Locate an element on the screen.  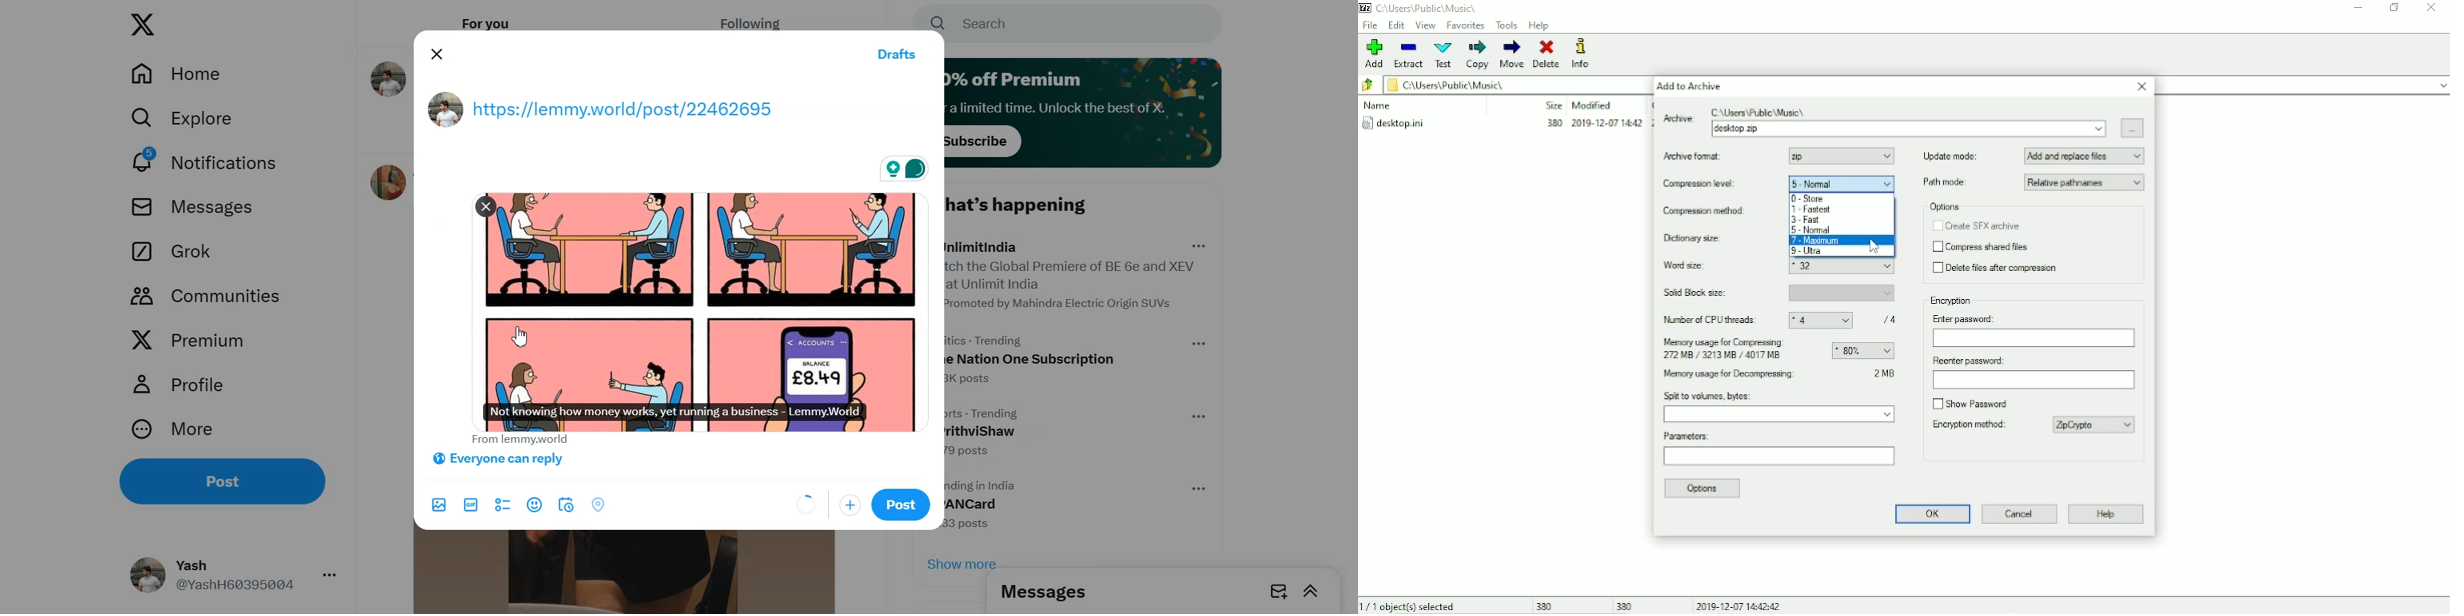
profile  is located at coordinates (184, 386).